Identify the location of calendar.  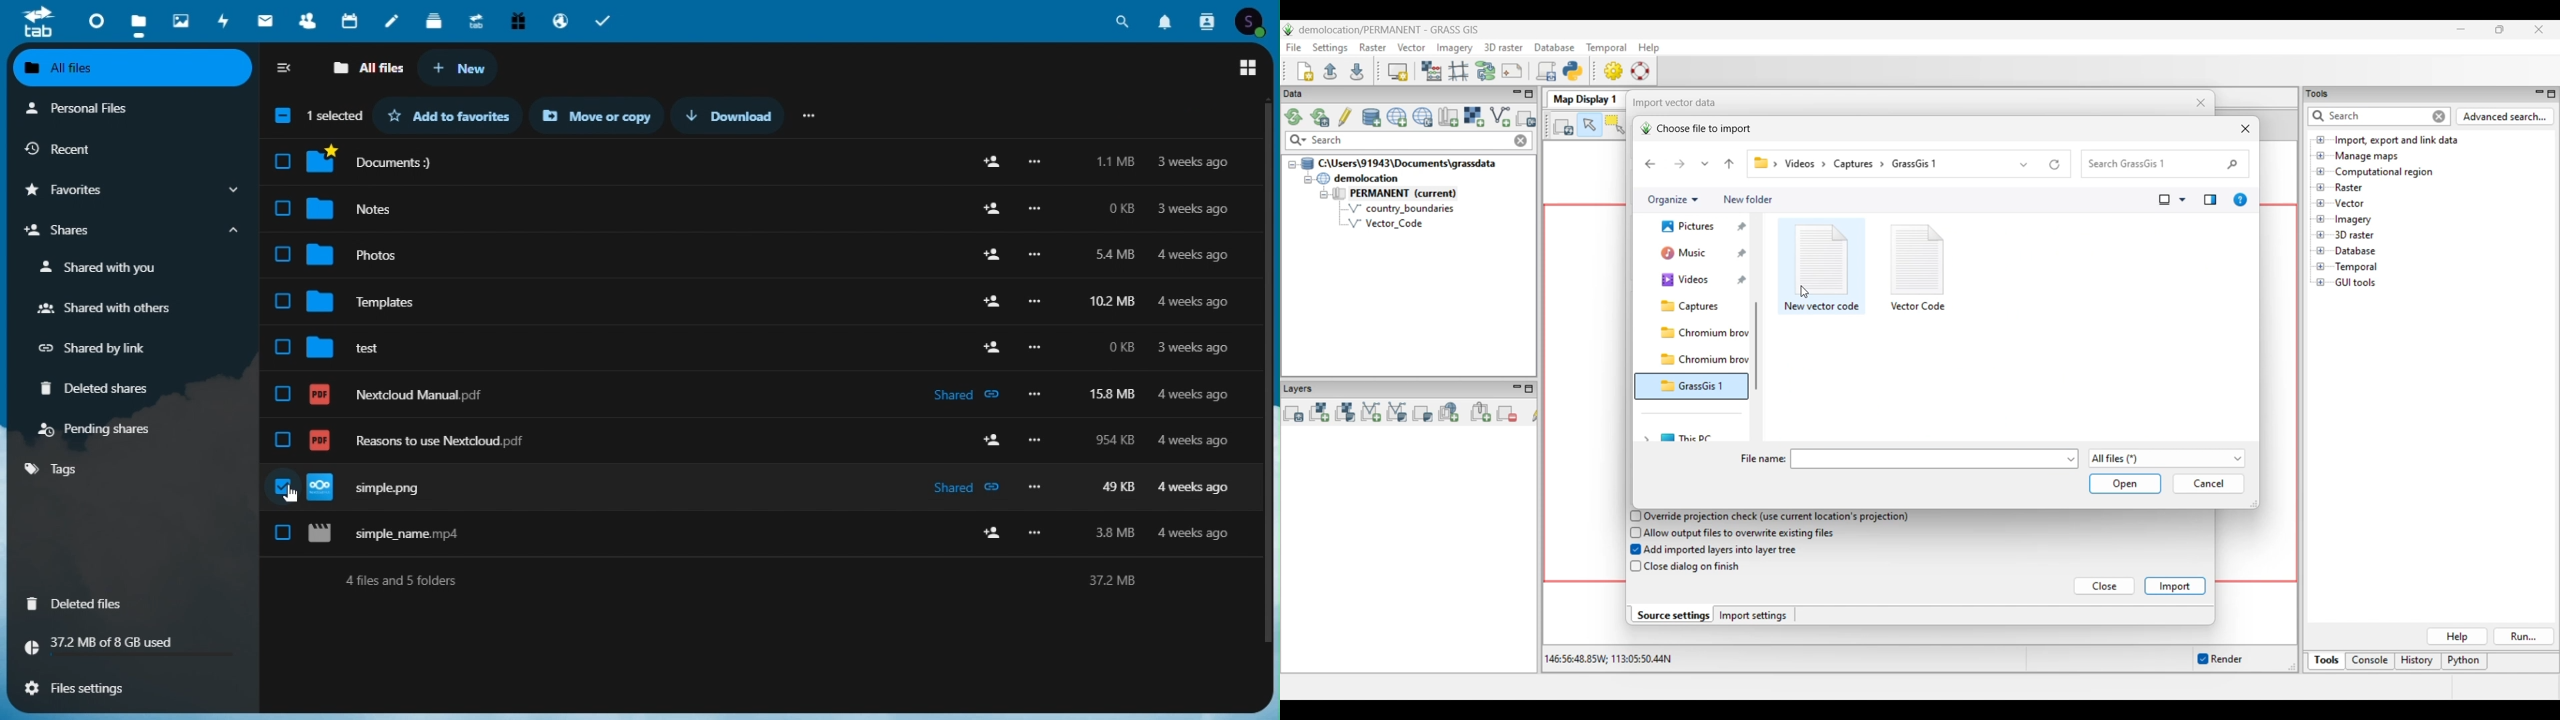
(352, 19).